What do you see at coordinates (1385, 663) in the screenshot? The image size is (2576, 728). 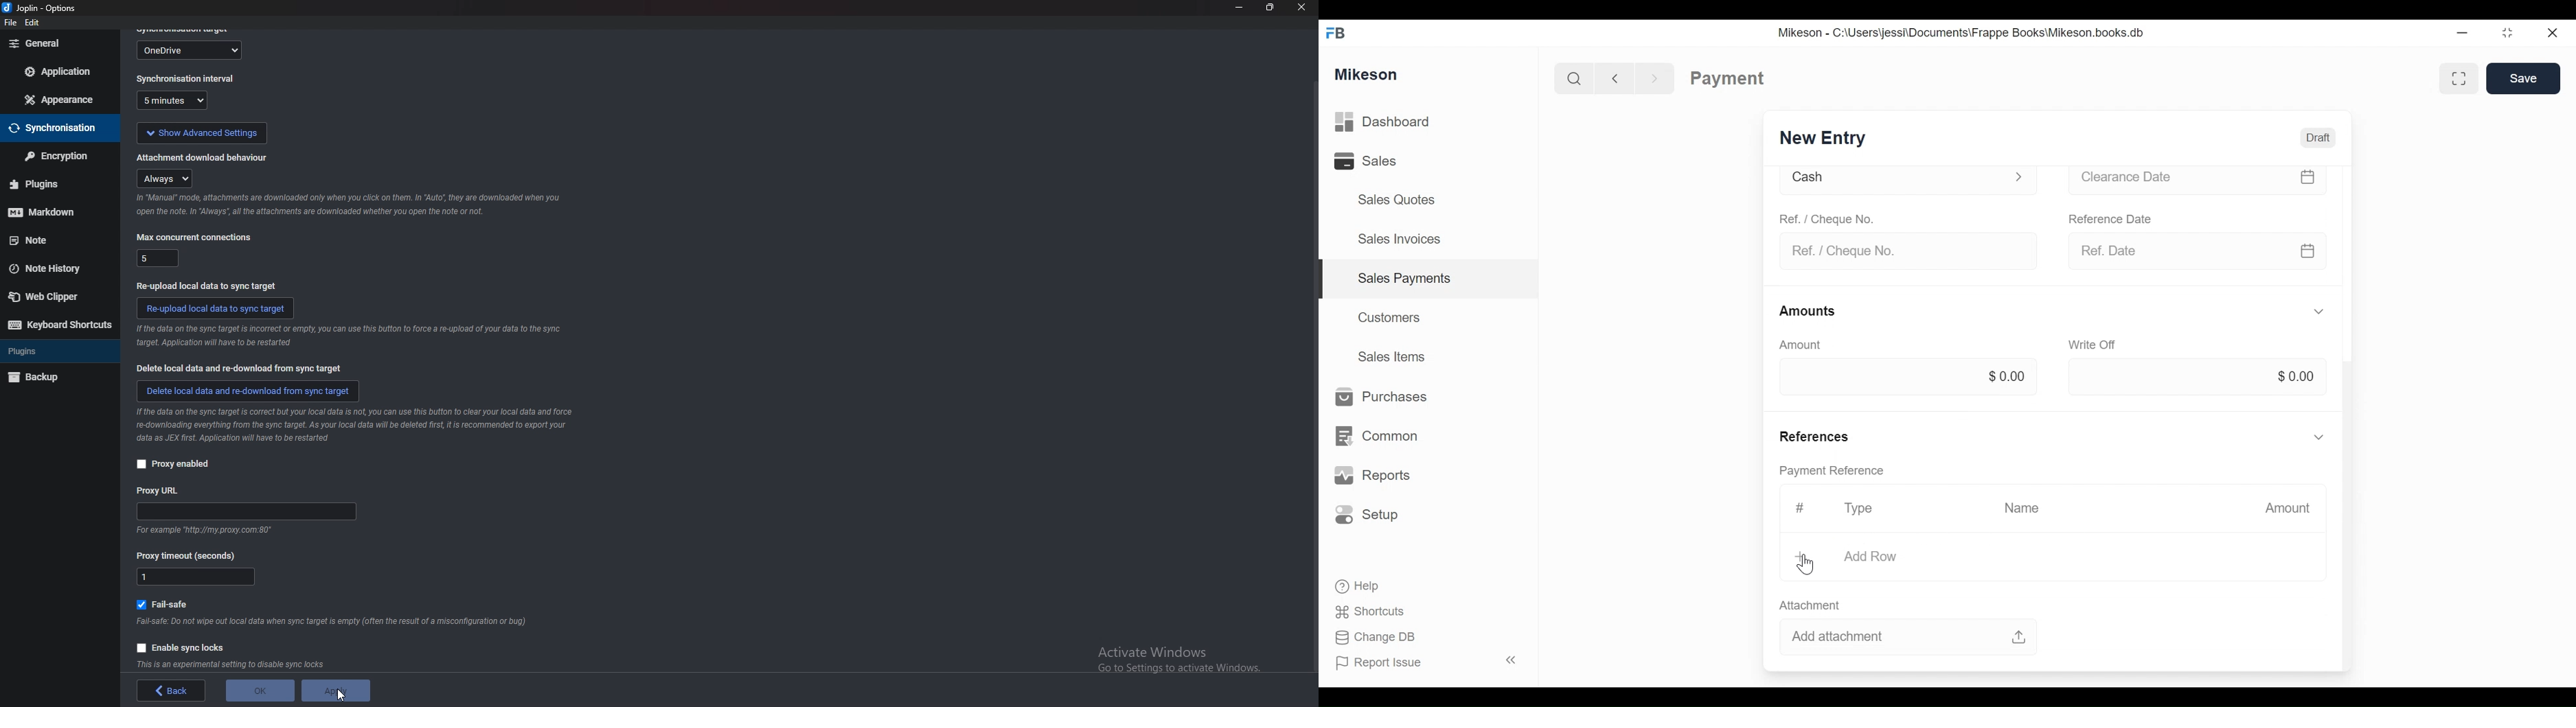 I see `Report Issue` at bounding box center [1385, 663].